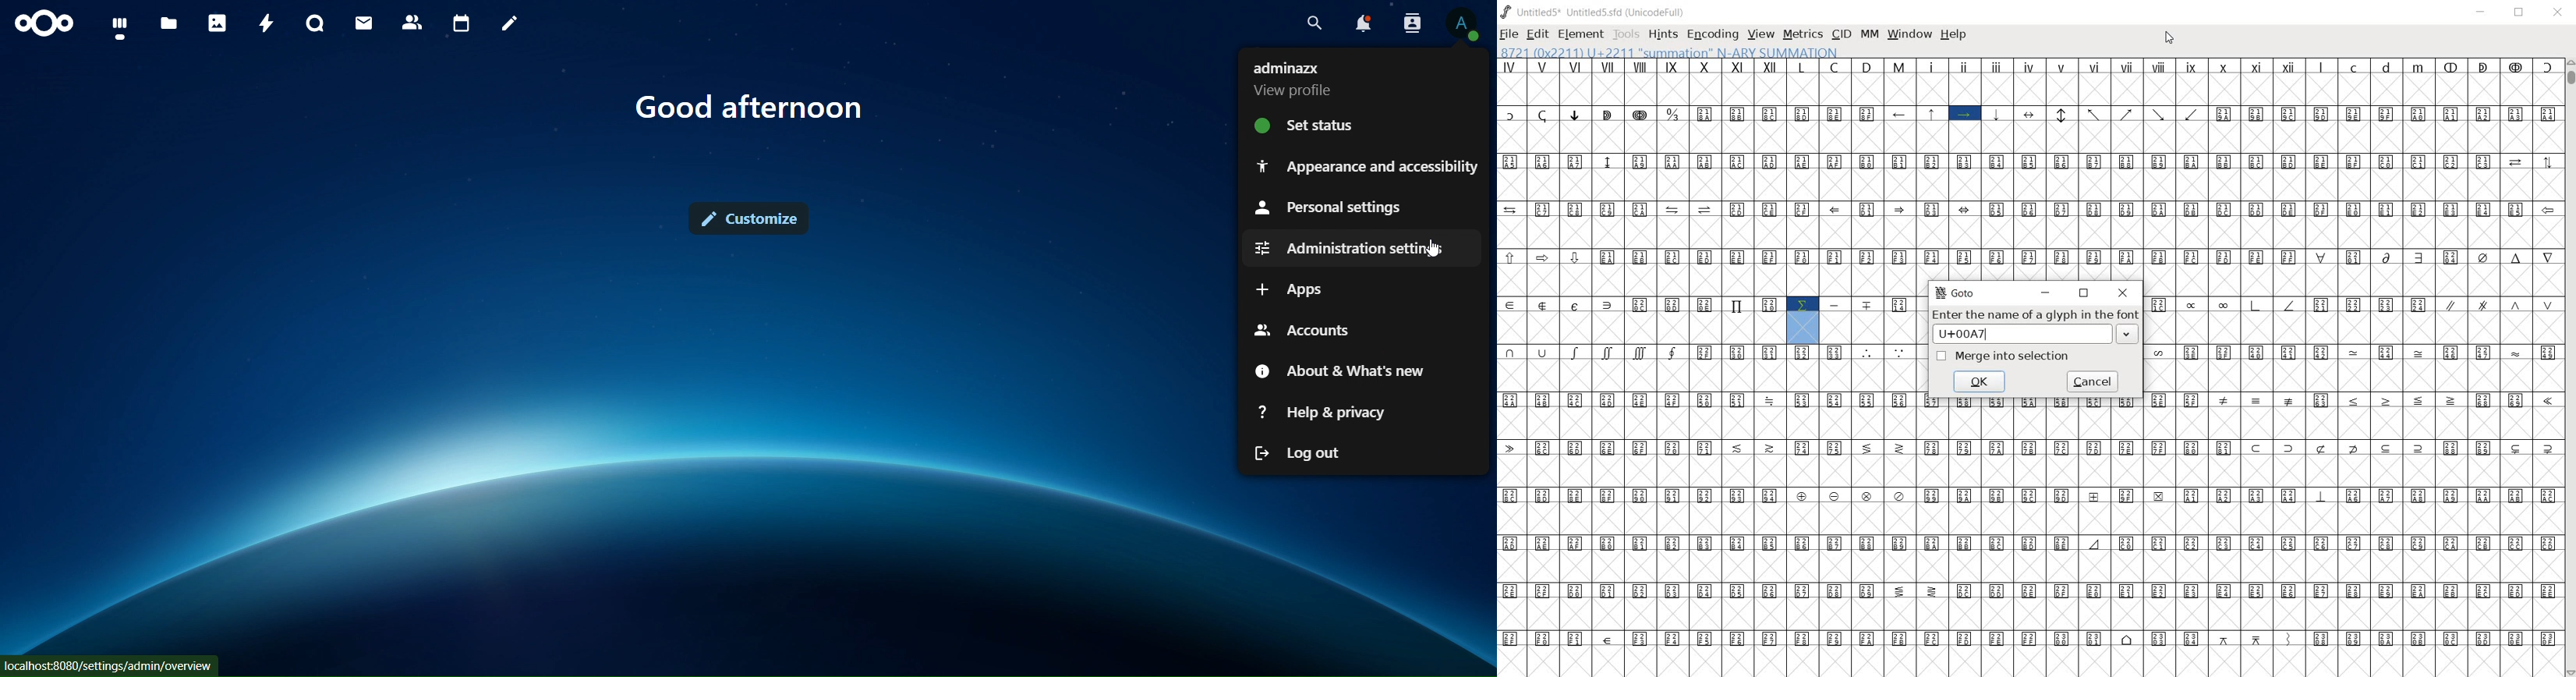  I want to click on empty cells, so click(2029, 89).